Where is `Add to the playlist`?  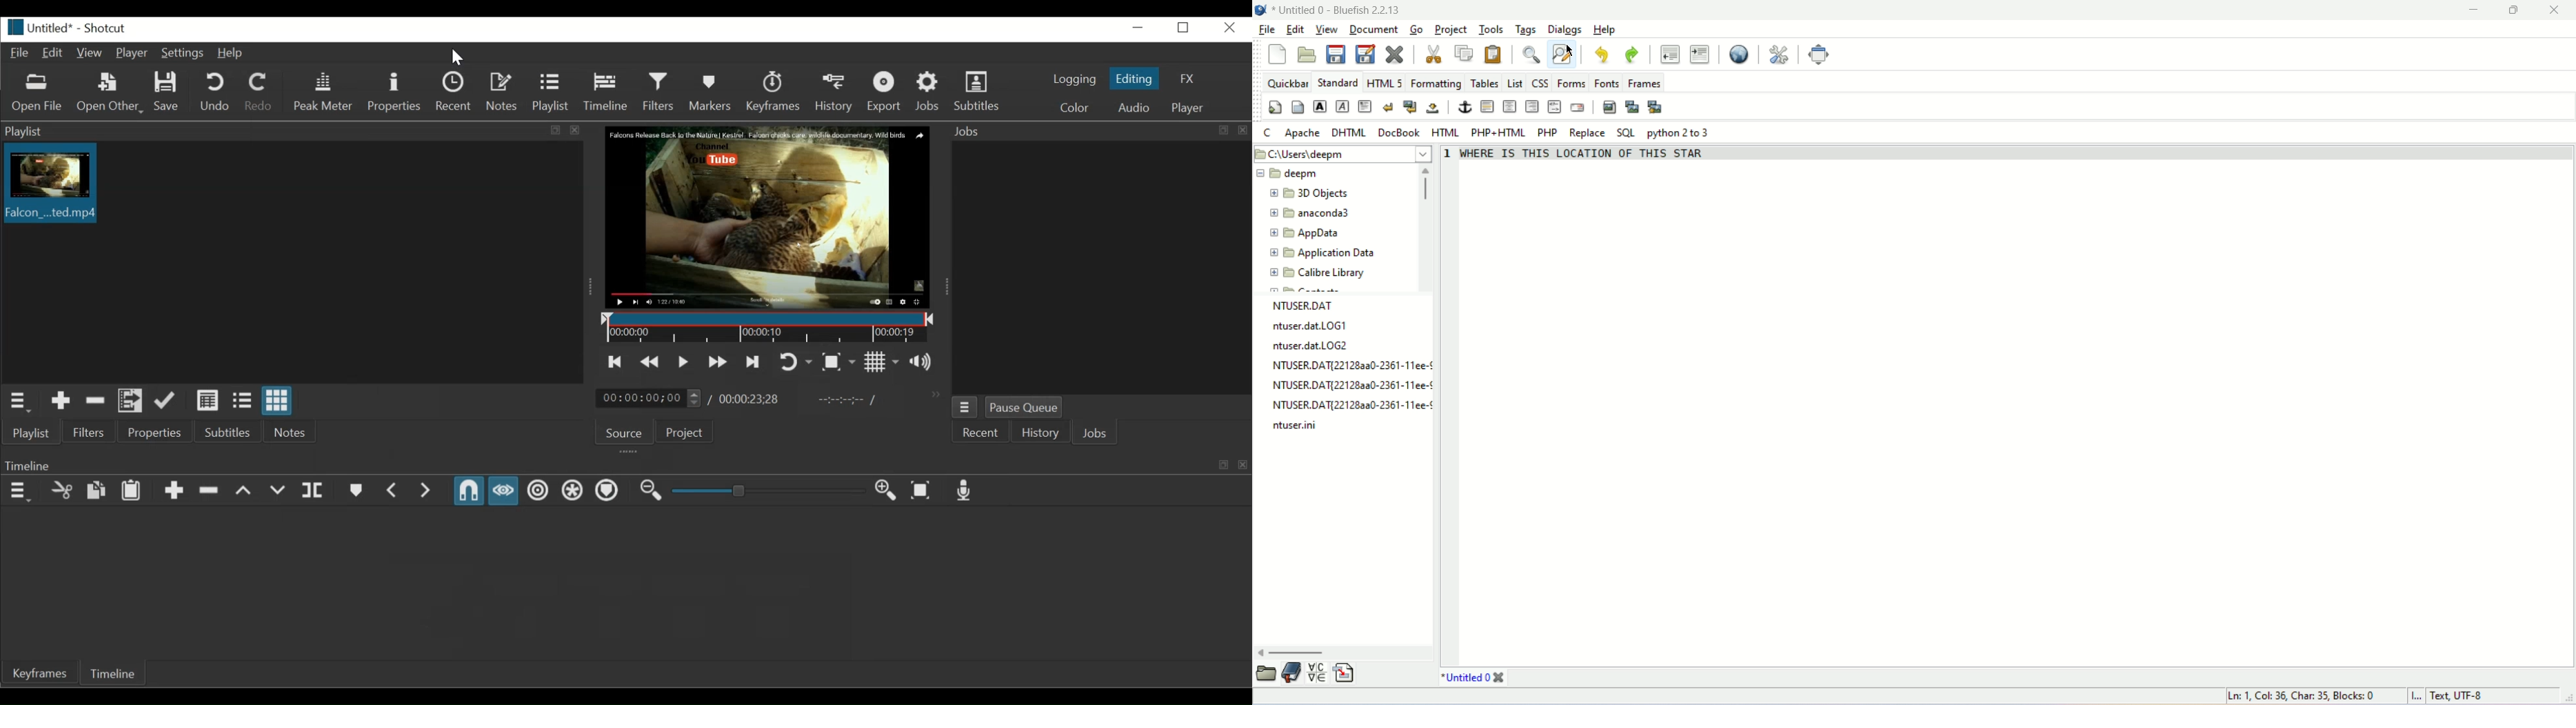 Add to the playlist is located at coordinates (60, 402).